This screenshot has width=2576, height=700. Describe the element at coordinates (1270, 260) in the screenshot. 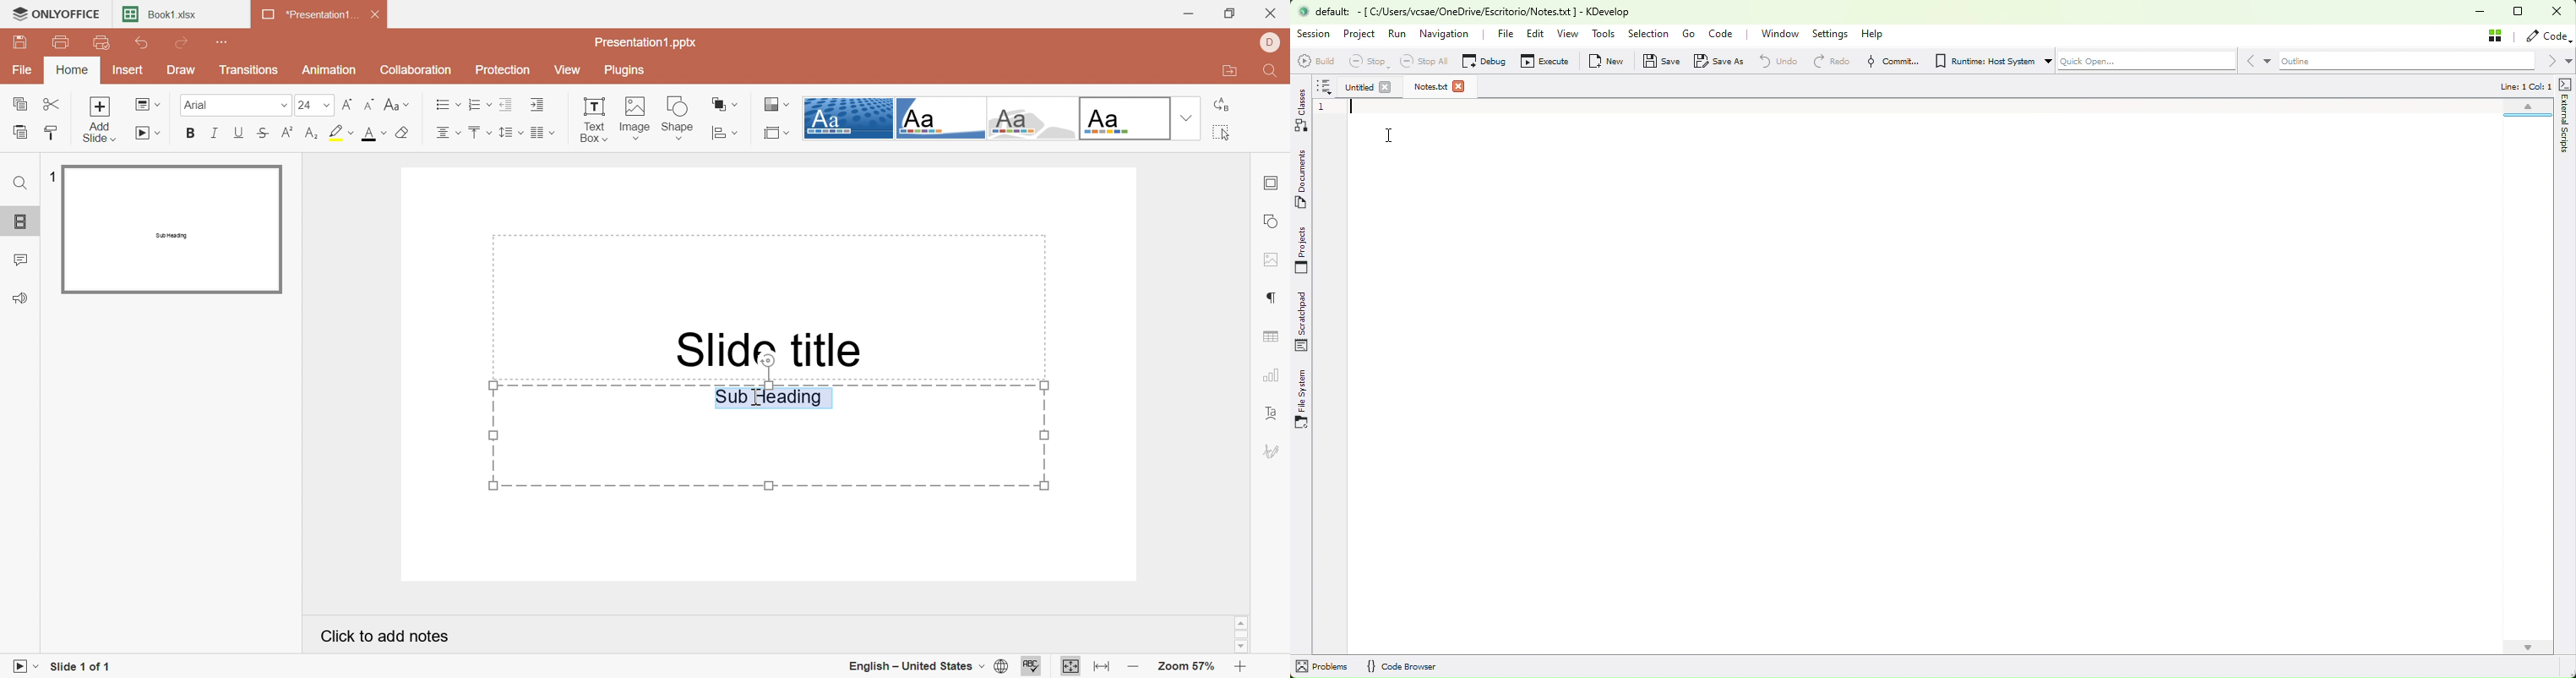

I see `Image settings` at that location.